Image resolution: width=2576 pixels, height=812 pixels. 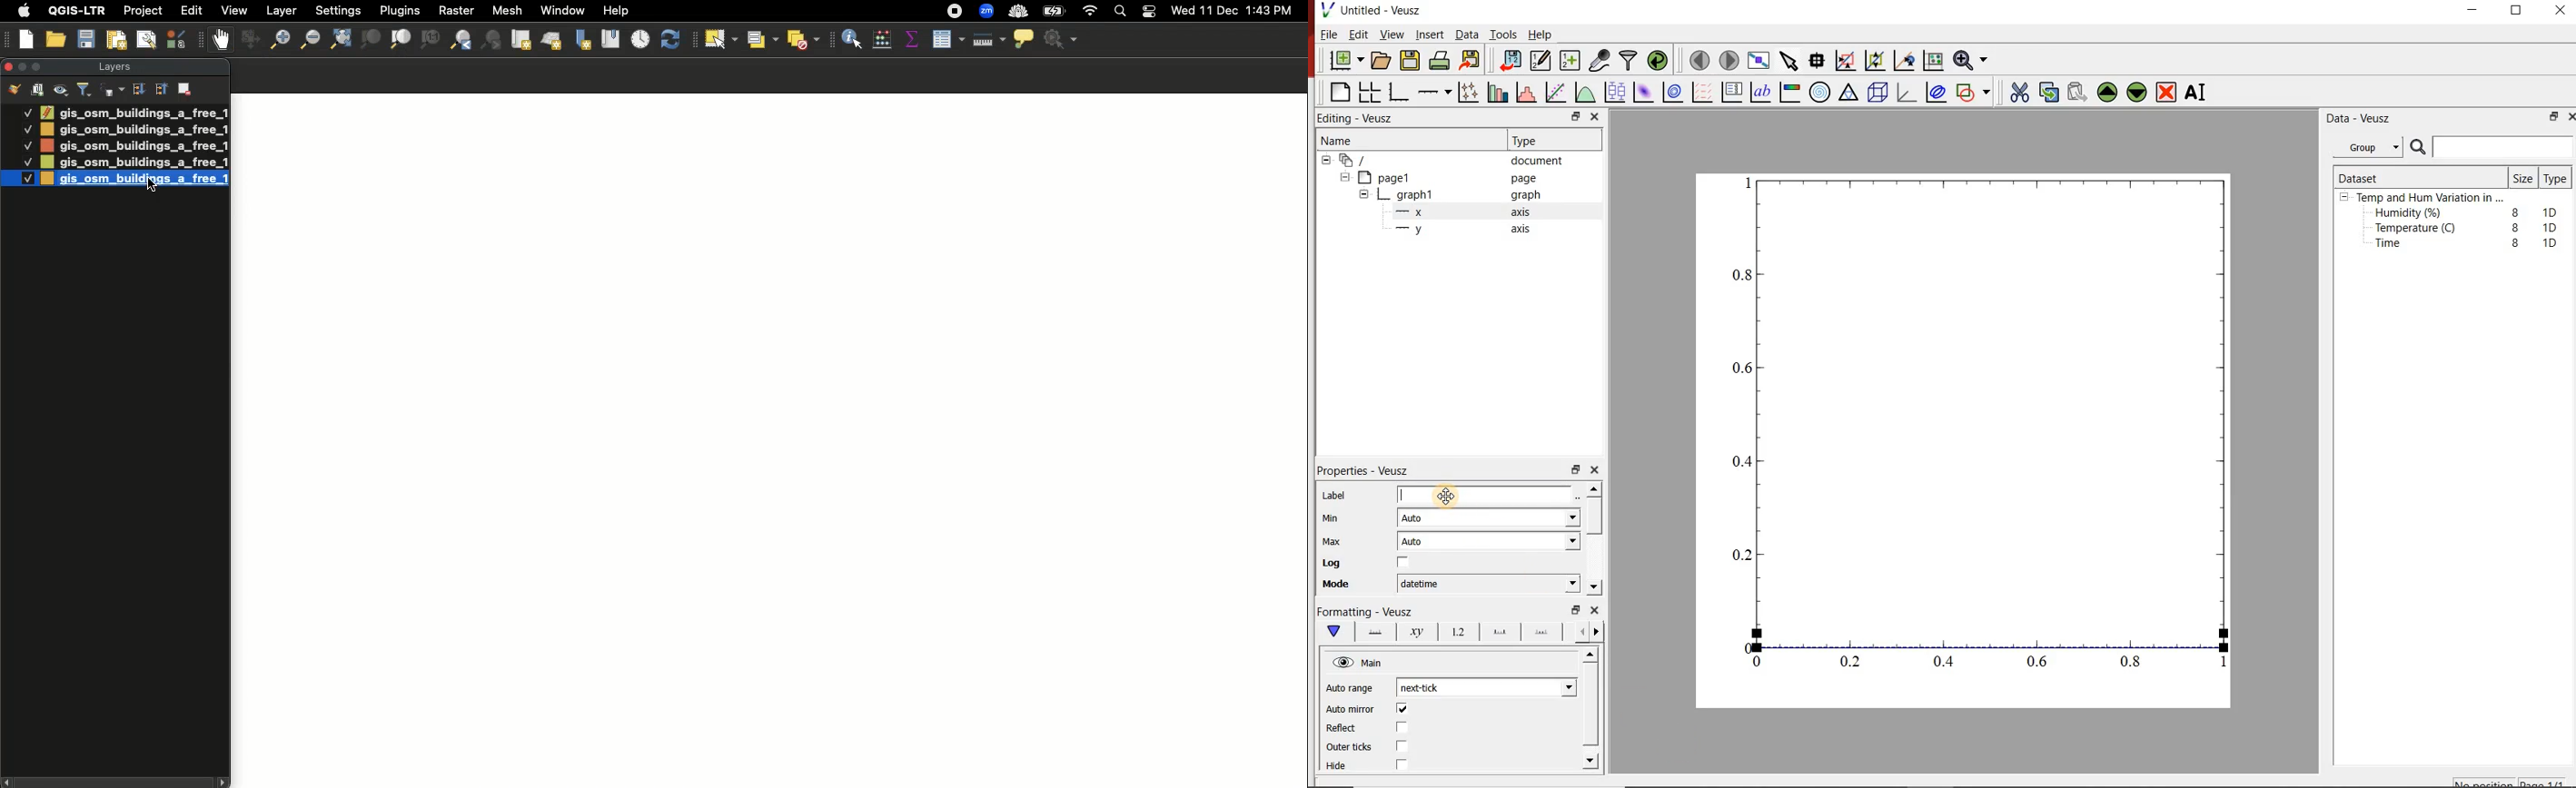 I want to click on Properties - Veusz, so click(x=1371, y=468).